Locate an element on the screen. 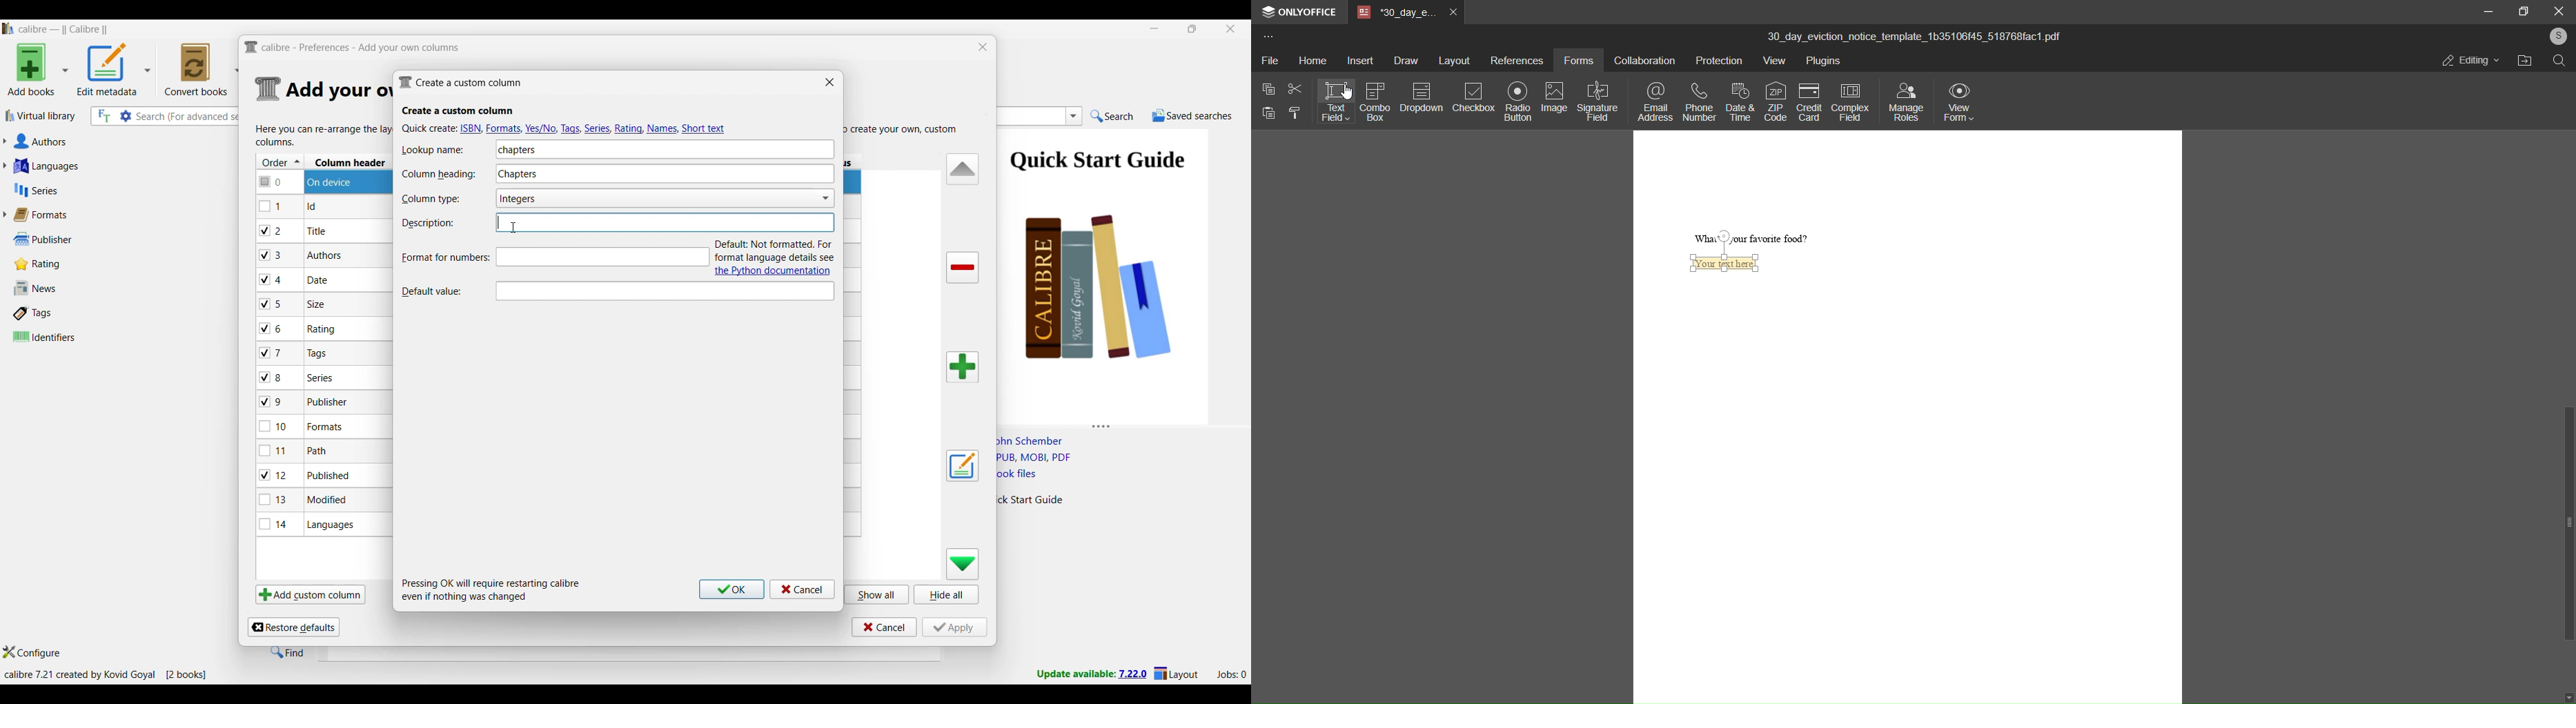  Add book options is located at coordinates (38, 69).